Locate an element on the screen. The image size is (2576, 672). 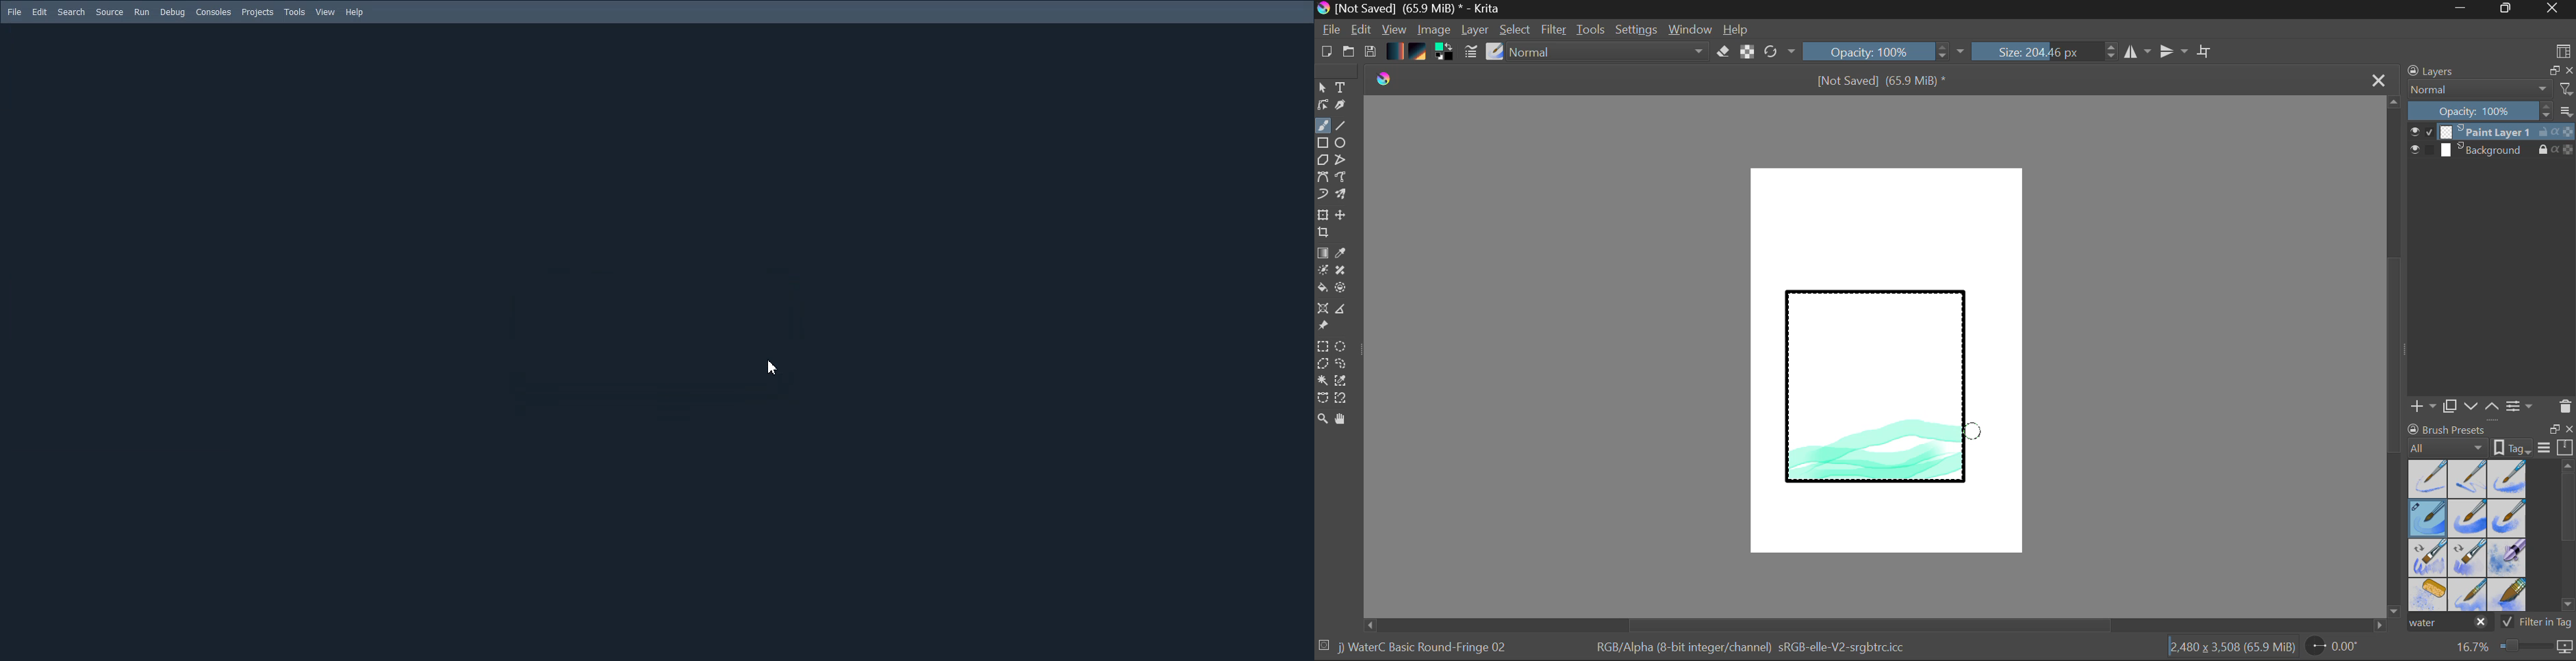
Edit is located at coordinates (40, 12).